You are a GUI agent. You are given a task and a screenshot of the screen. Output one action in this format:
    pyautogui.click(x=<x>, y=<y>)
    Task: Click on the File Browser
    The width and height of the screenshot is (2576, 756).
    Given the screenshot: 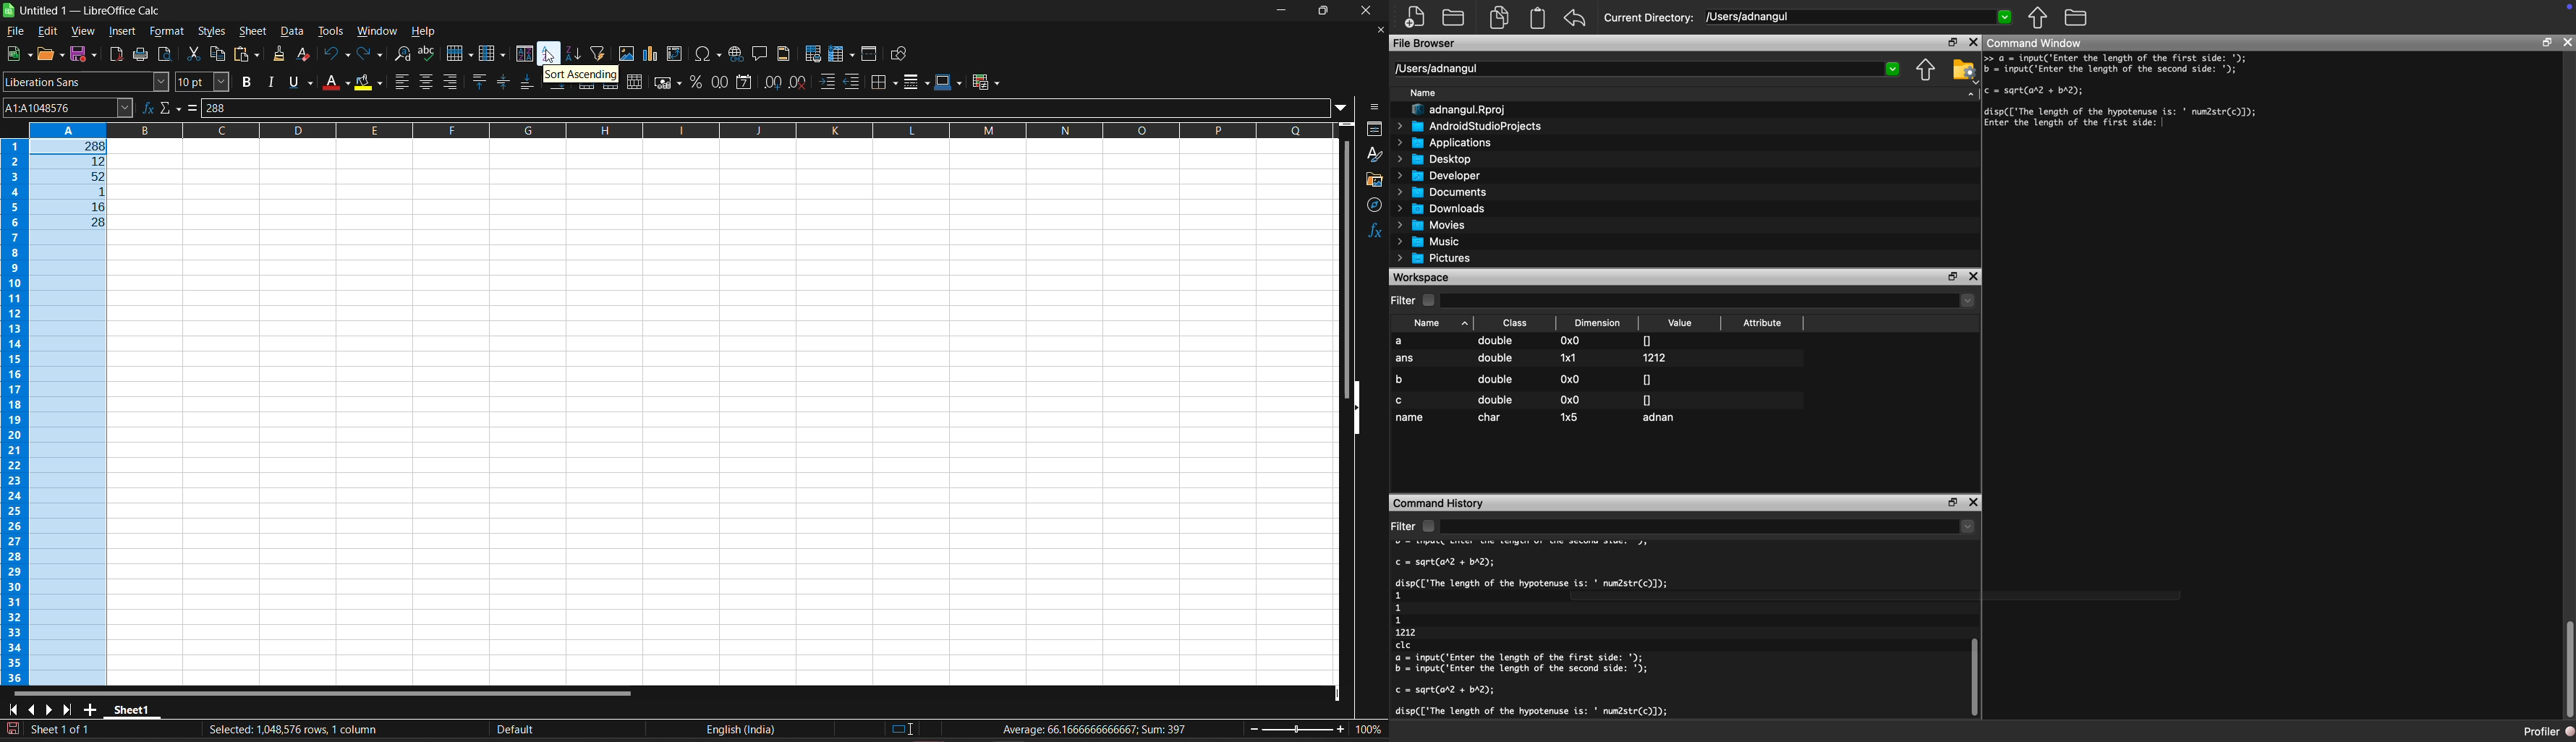 What is the action you would take?
    pyautogui.click(x=1426, y=45)
    